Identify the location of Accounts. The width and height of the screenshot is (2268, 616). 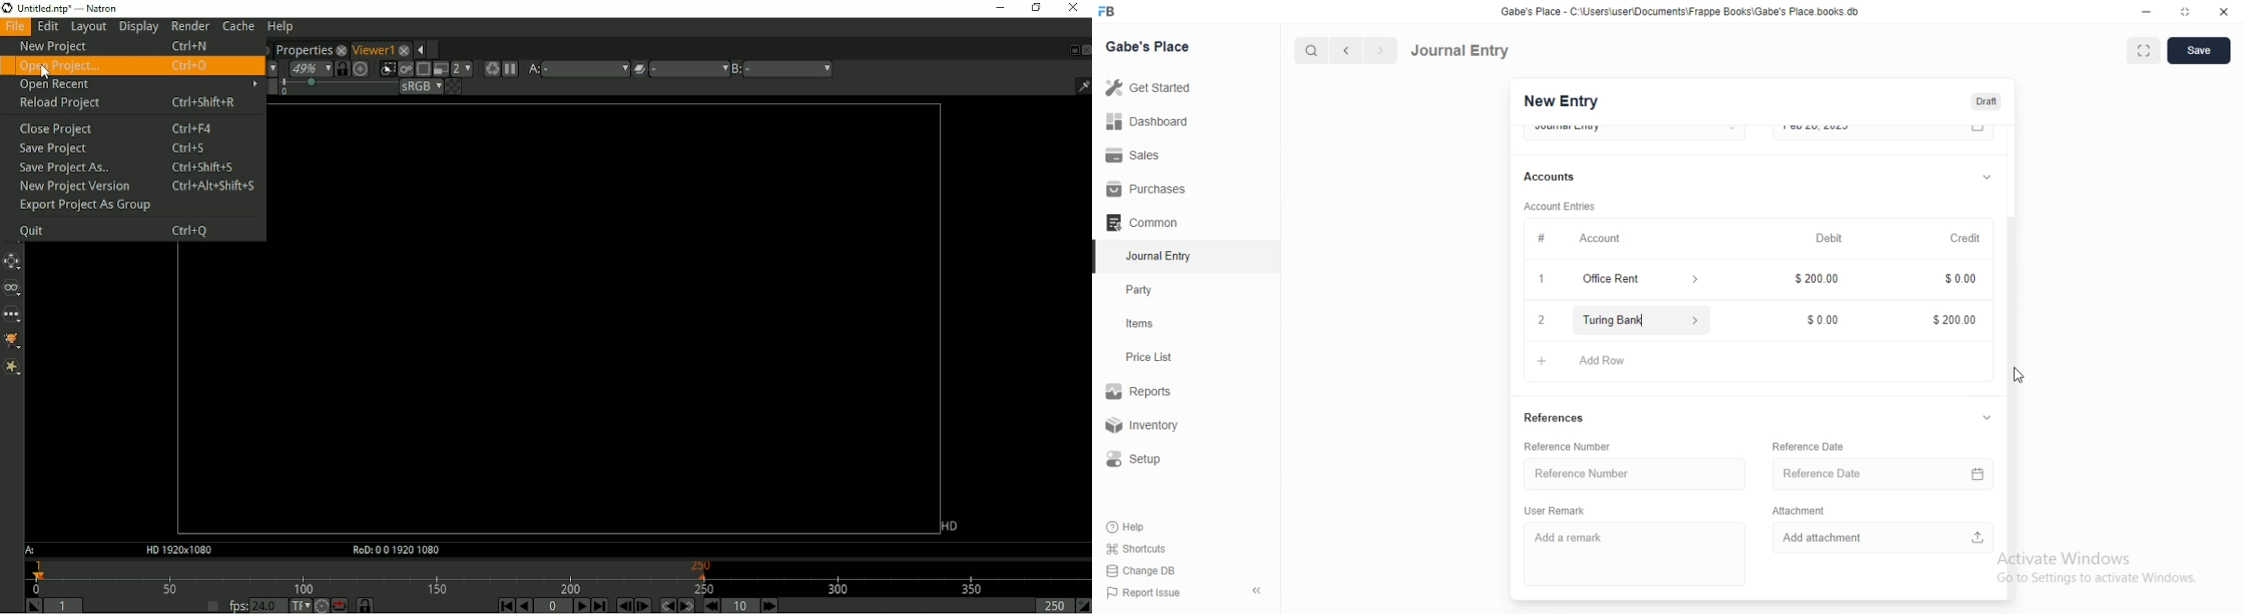
(1552, 176).